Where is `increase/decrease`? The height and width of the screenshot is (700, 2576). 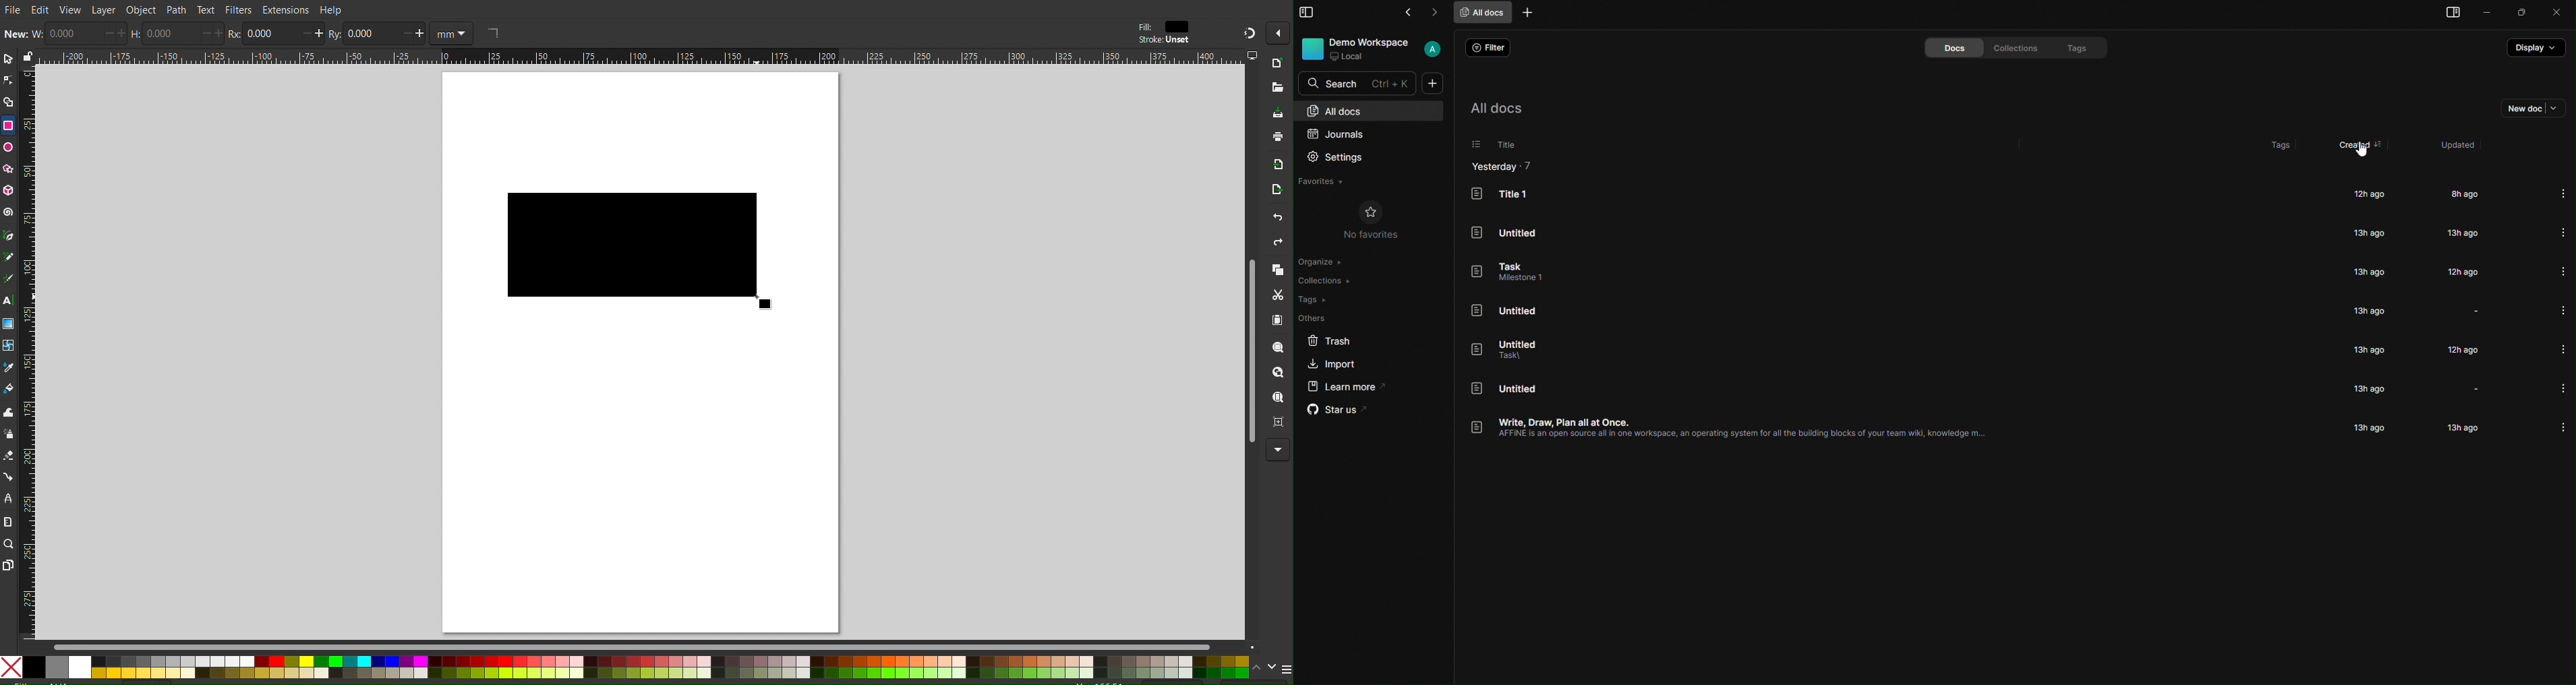 increase/decrease is located at coordinates (314, 33).